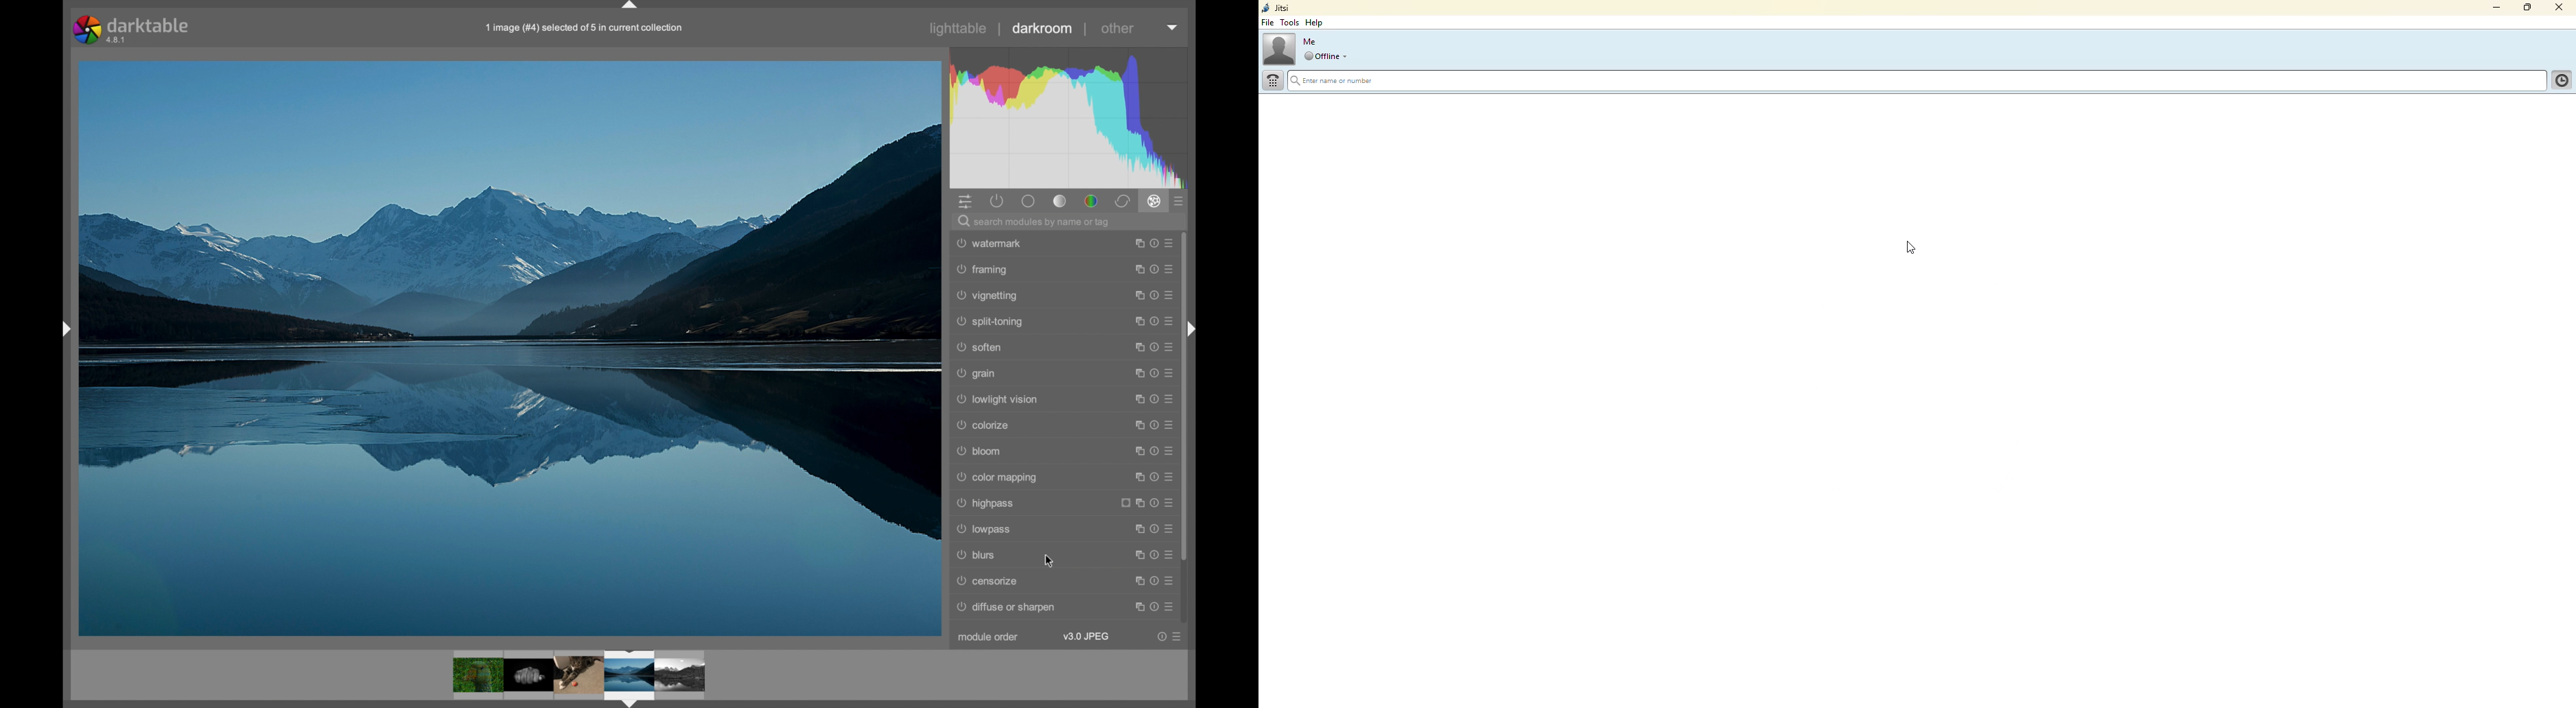 The height and width of the screenshot is (728, 2576). What do you see at coordinates (1169, 400) in the screenshot?
I see `more options` at bounding box center [1169, 400].